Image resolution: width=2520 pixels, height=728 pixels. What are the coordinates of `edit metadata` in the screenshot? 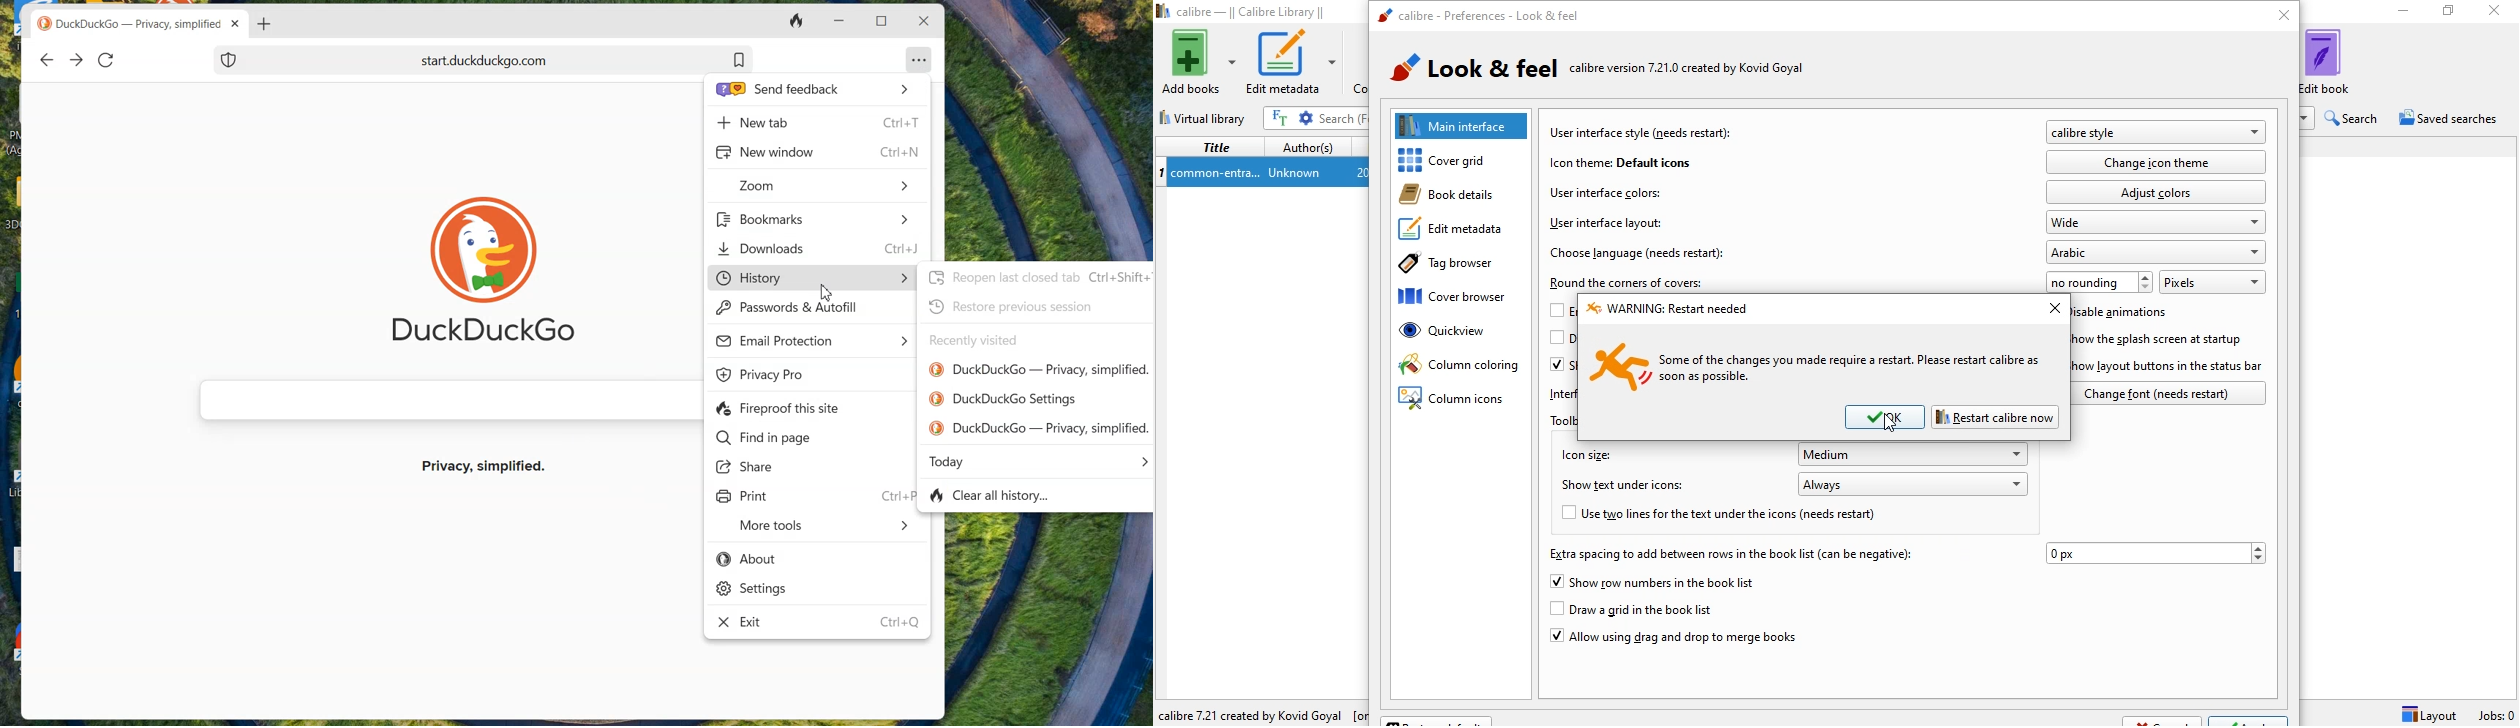 It's located at (1457, 232).